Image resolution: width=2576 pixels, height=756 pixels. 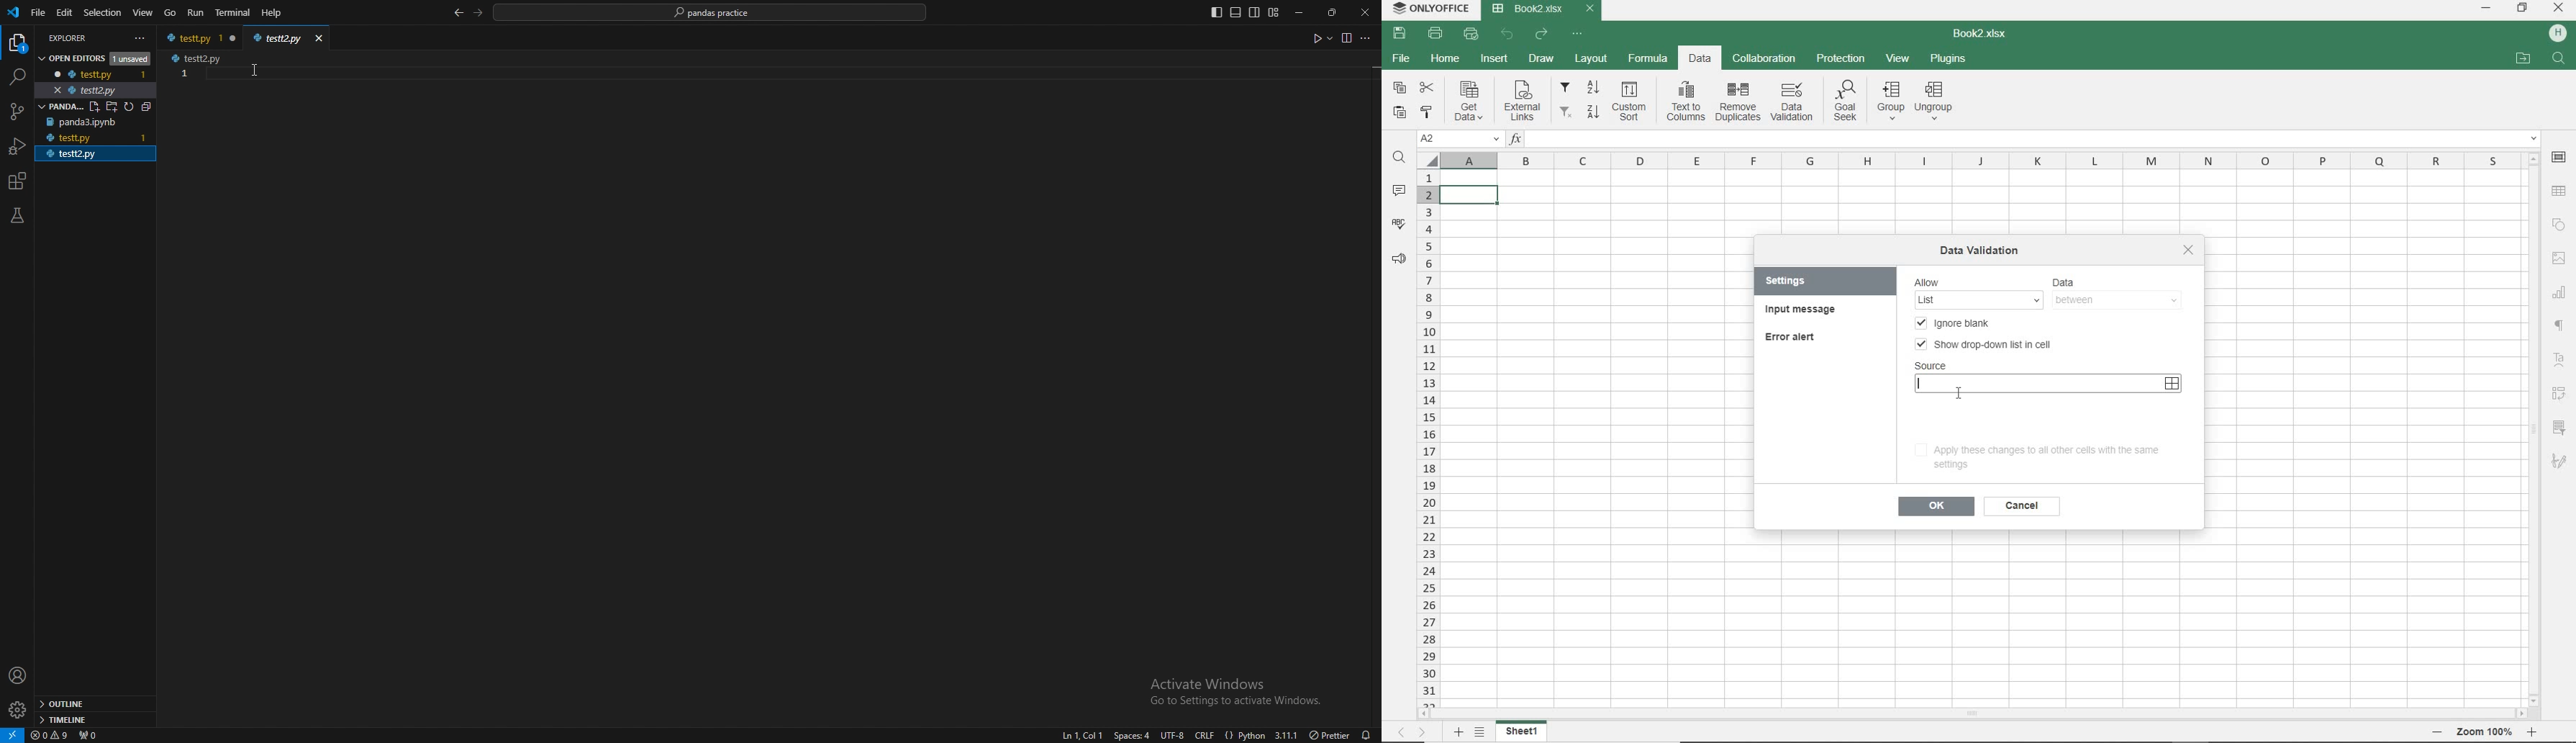 What do you see at coordinates (2560, 60) in the screenshot?
I see `FIND` at bounding box center [2560, 60].